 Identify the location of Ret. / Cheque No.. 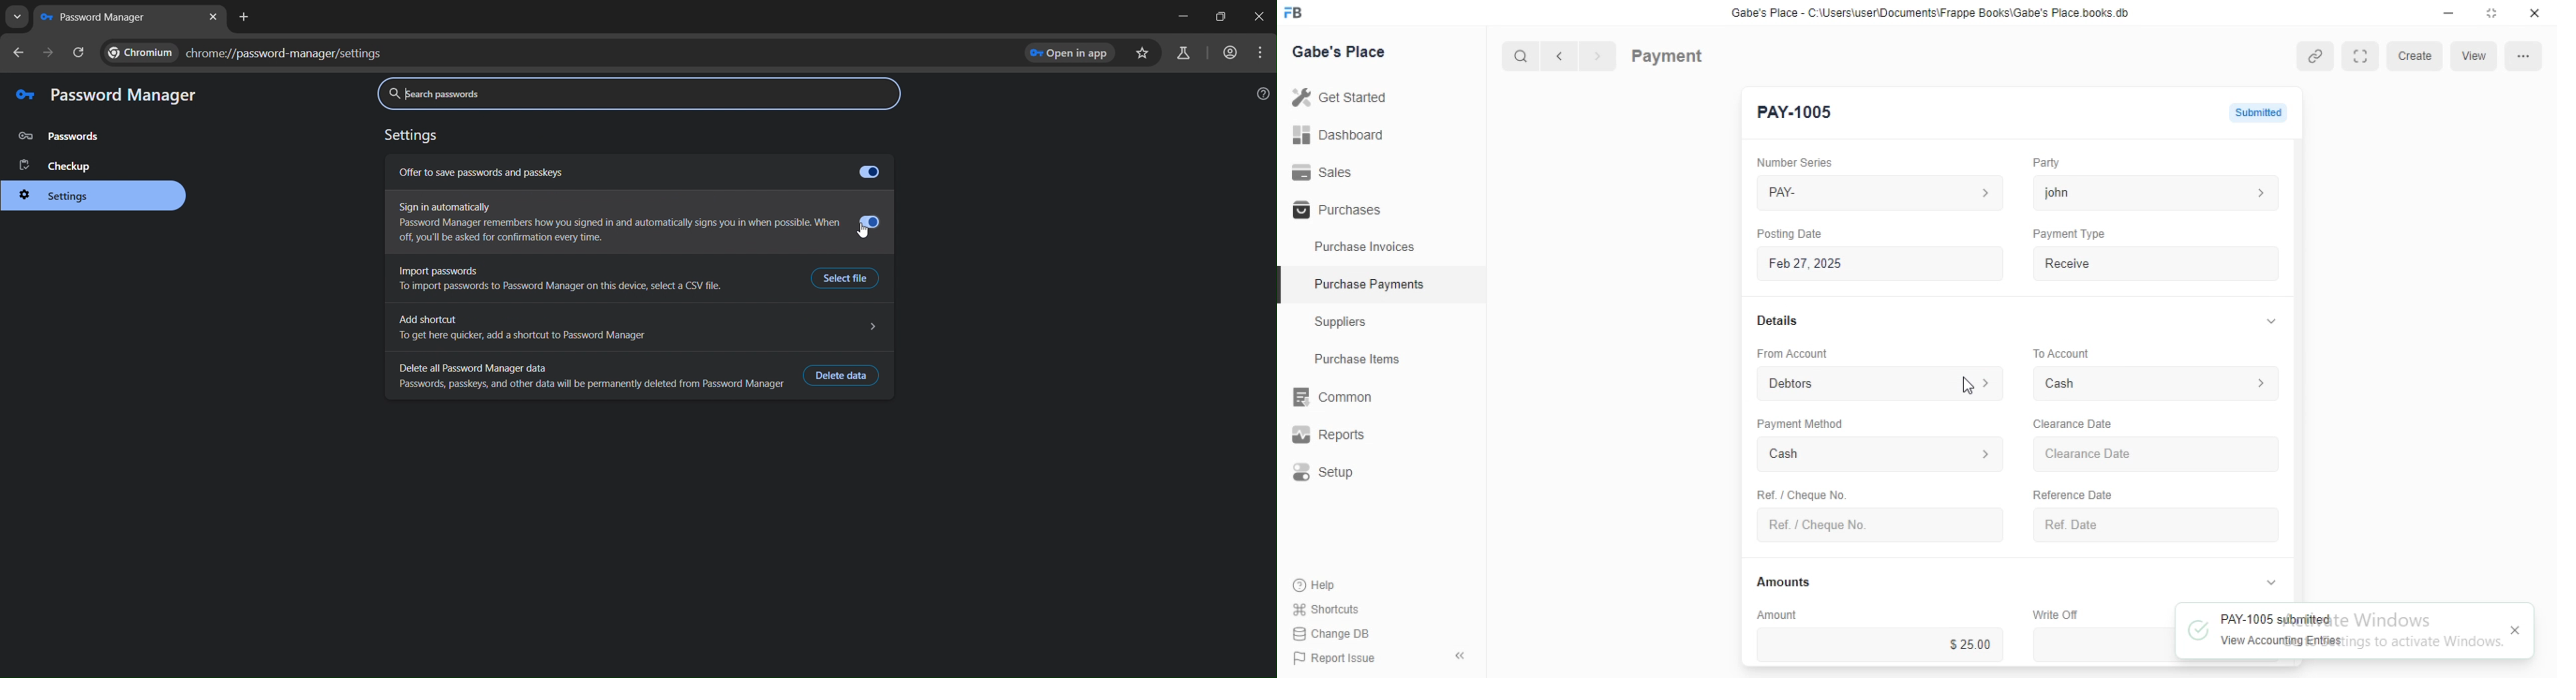
(1799, 493).